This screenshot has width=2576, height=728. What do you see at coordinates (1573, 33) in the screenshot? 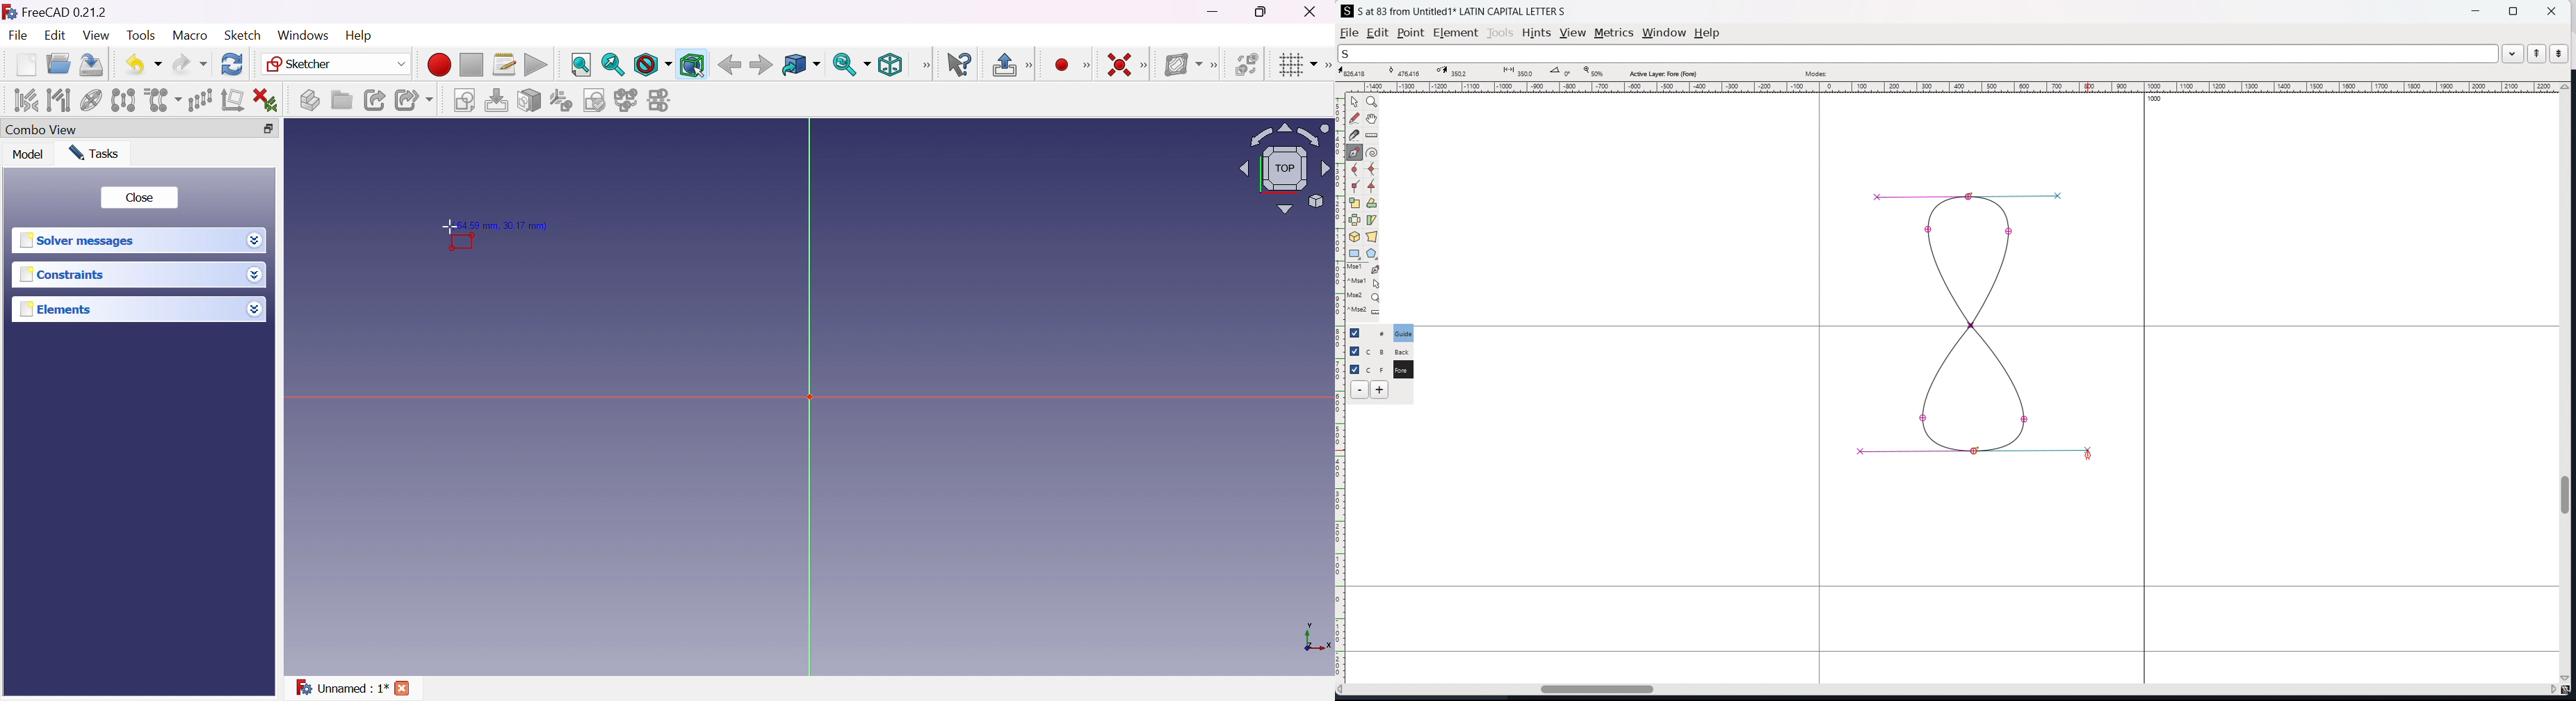
I see `view` at bounding box center [1573, 33].